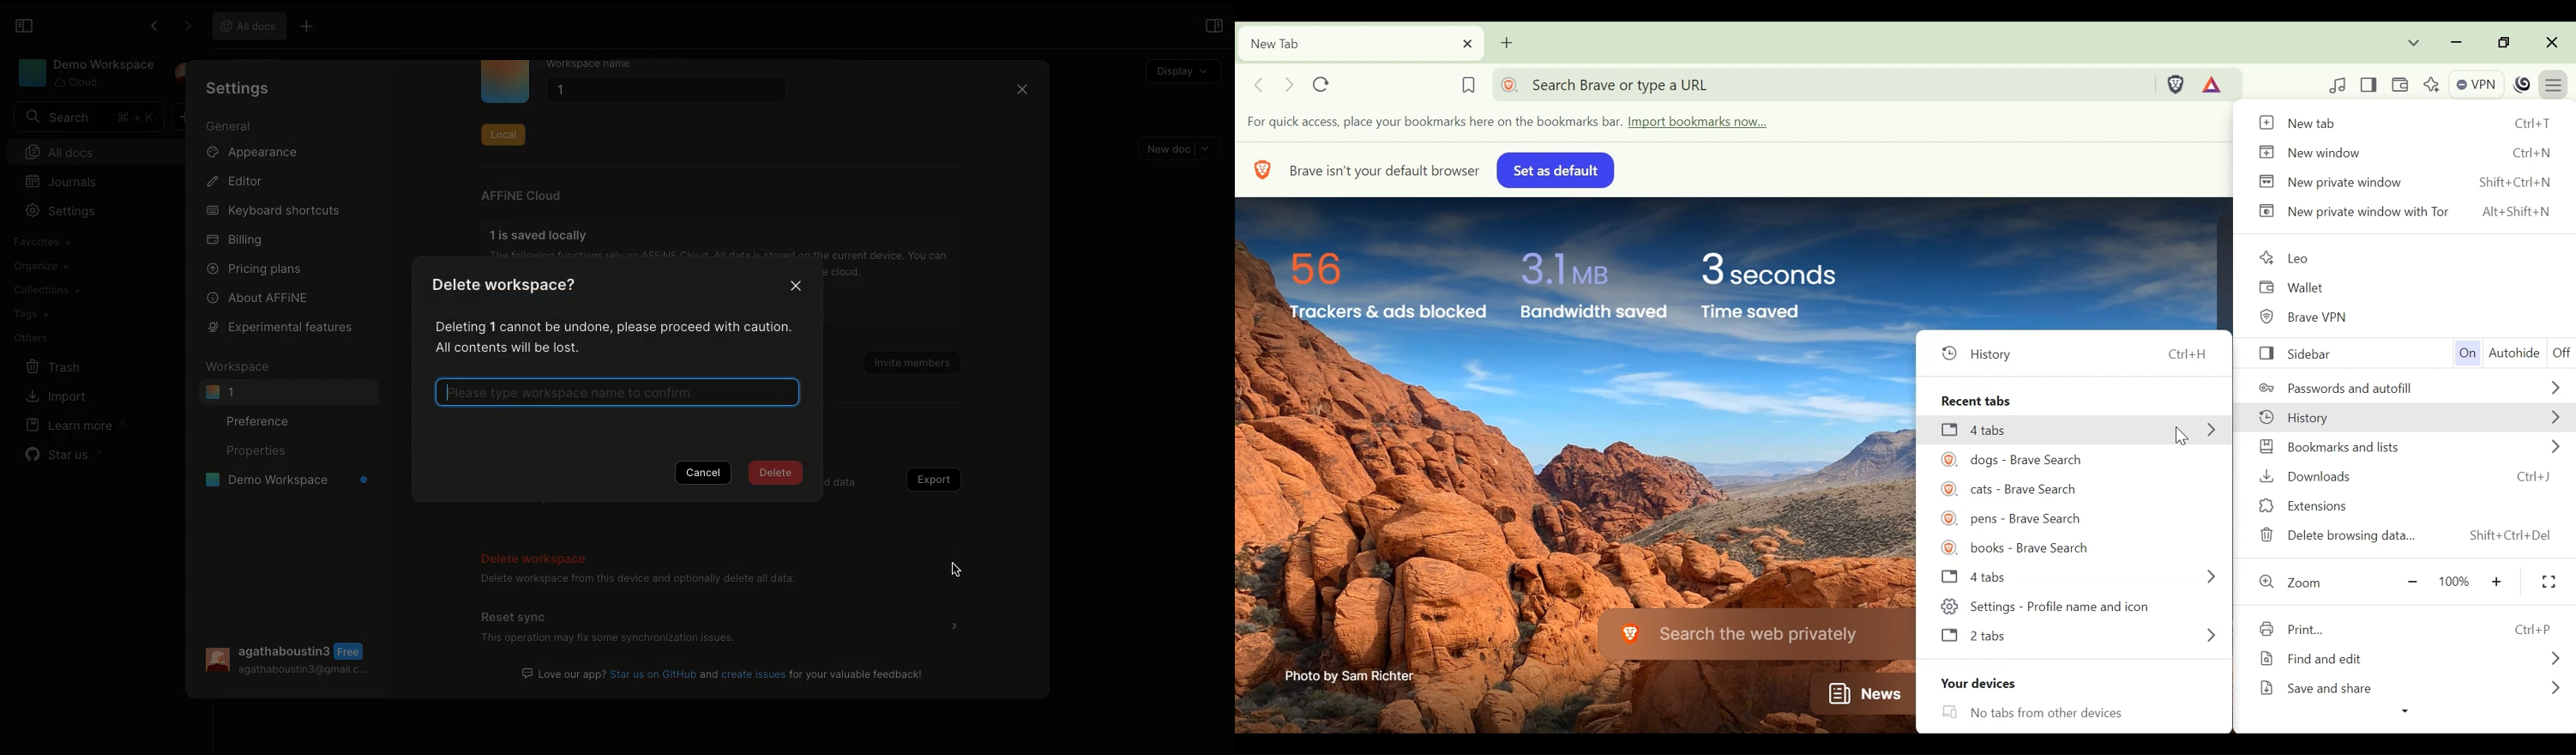 The image size is (2576, 756). What do you see at coordinates (259, 297) in the screenshot?
I see `About AFFINE` at bounding box center [259, 297].